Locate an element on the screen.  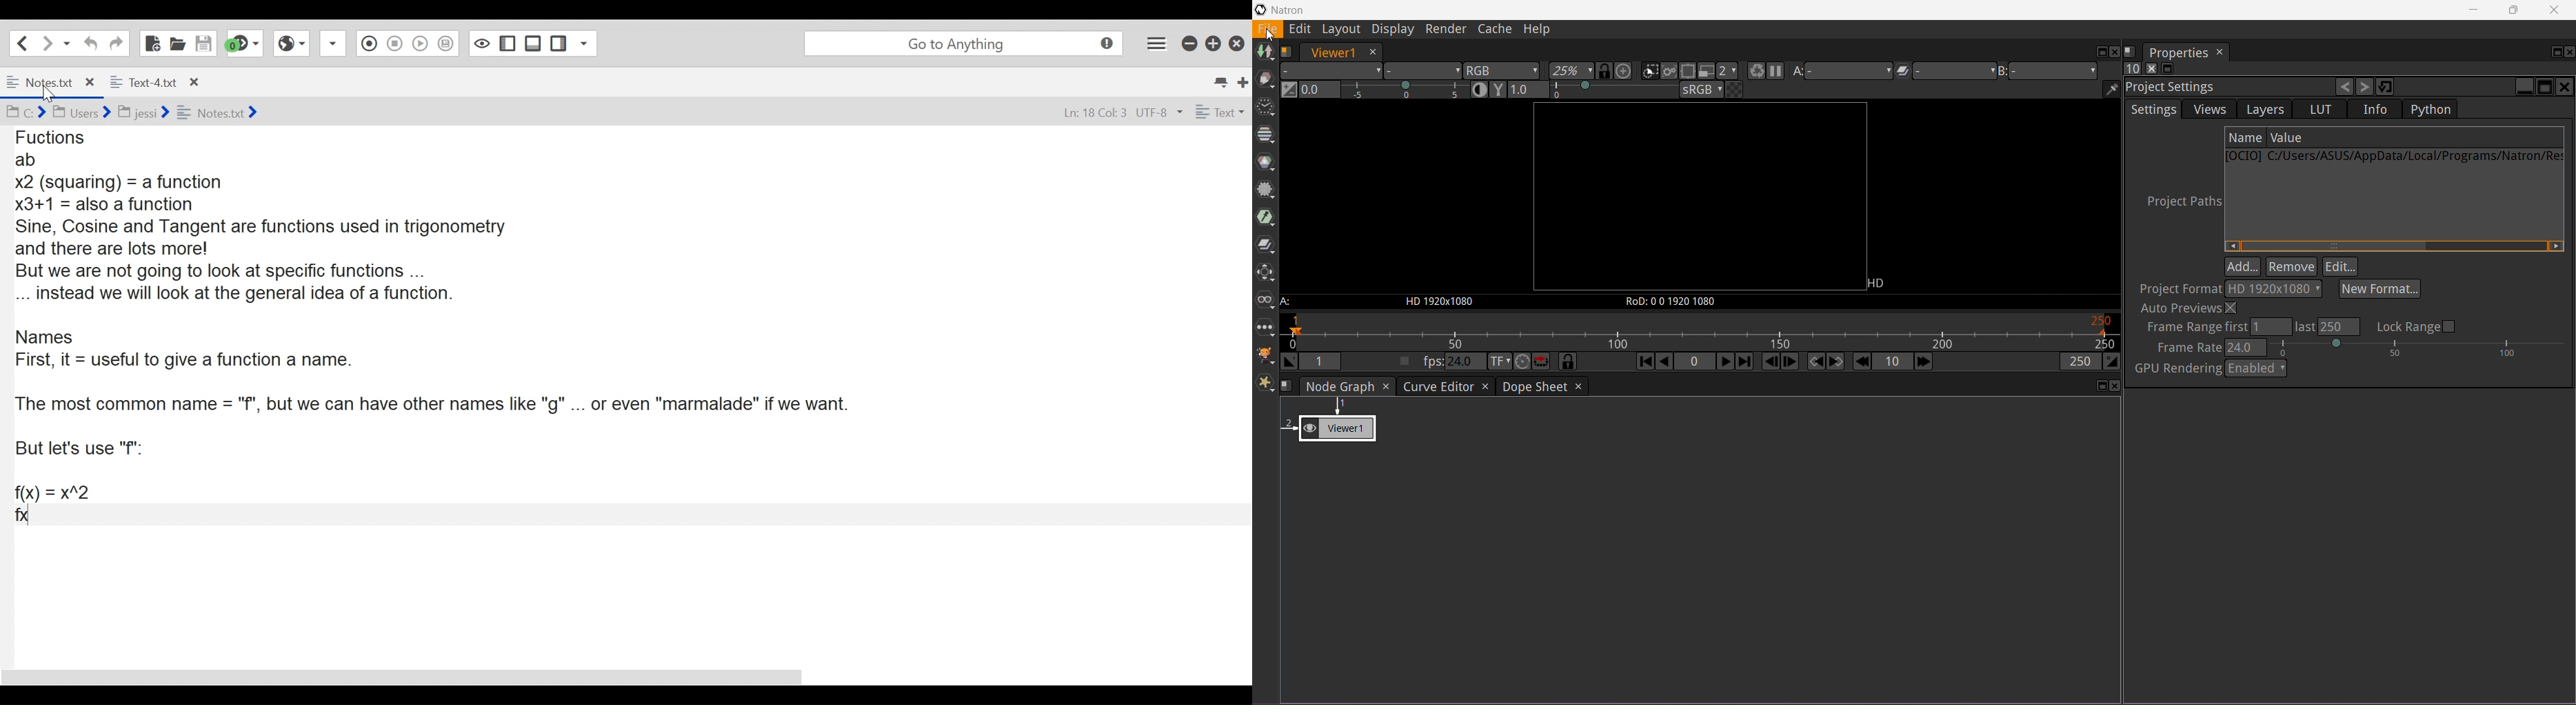
Close is located at coordinates (1236, 42).